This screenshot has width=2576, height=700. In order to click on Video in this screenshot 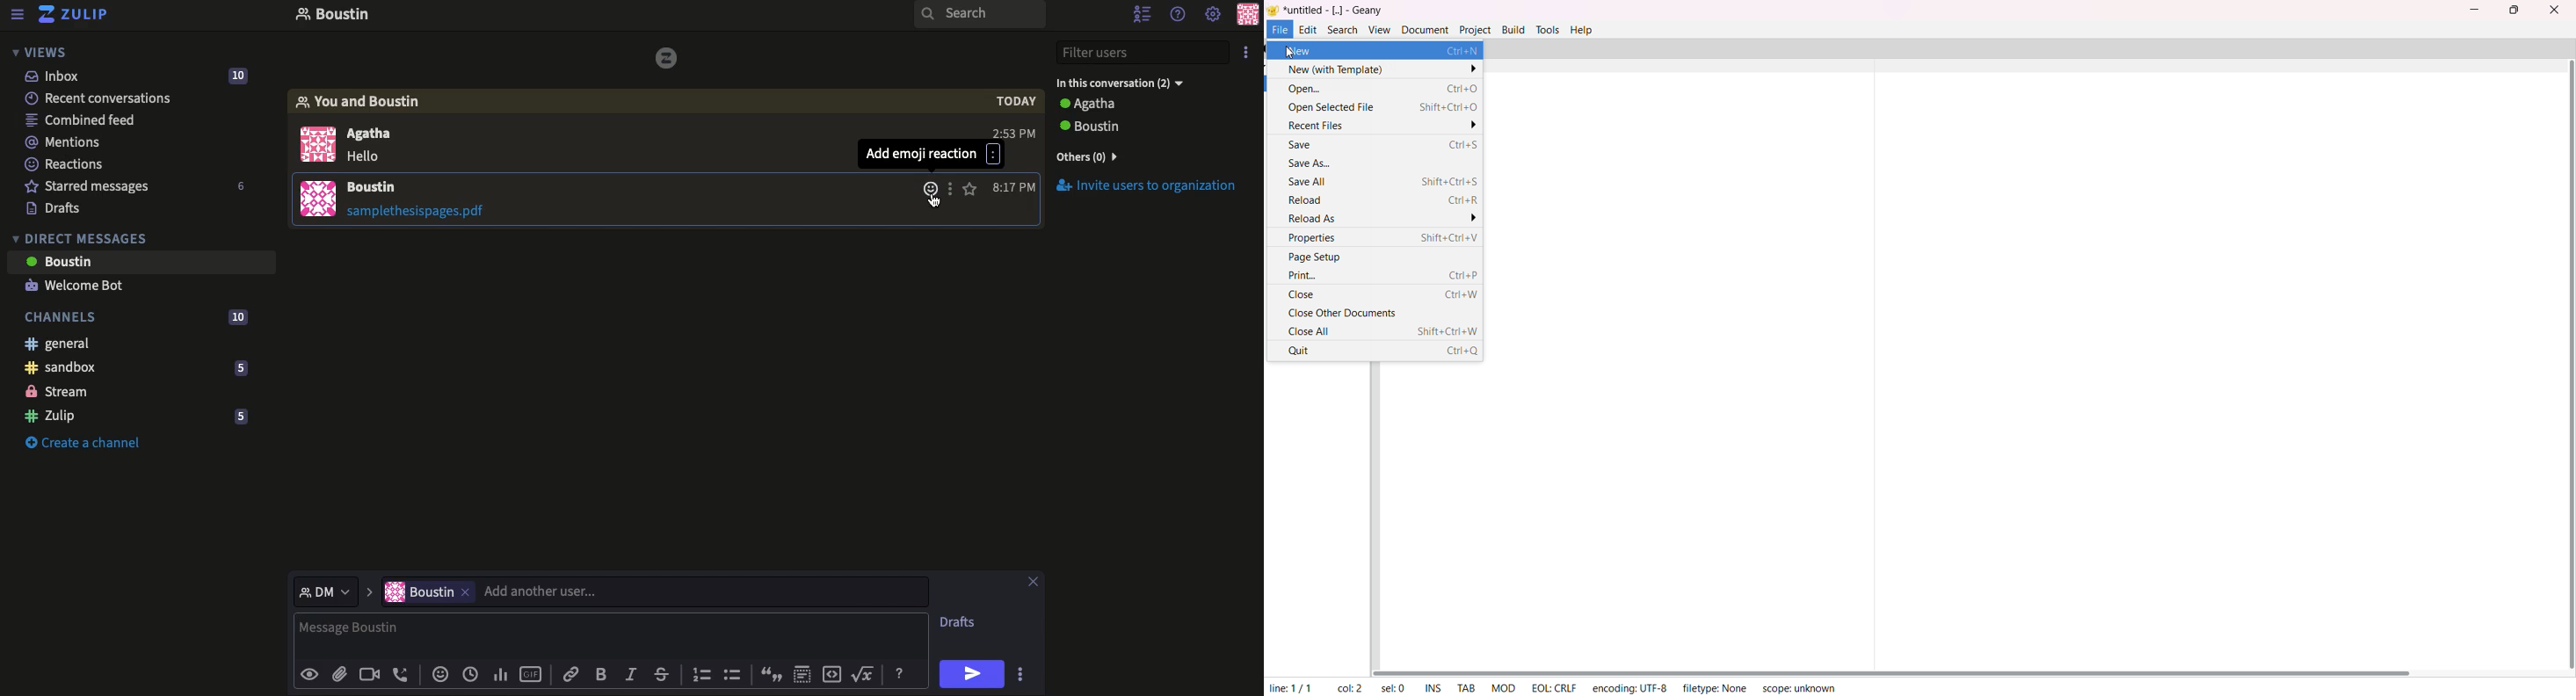, I will do `click(367, 673)`.